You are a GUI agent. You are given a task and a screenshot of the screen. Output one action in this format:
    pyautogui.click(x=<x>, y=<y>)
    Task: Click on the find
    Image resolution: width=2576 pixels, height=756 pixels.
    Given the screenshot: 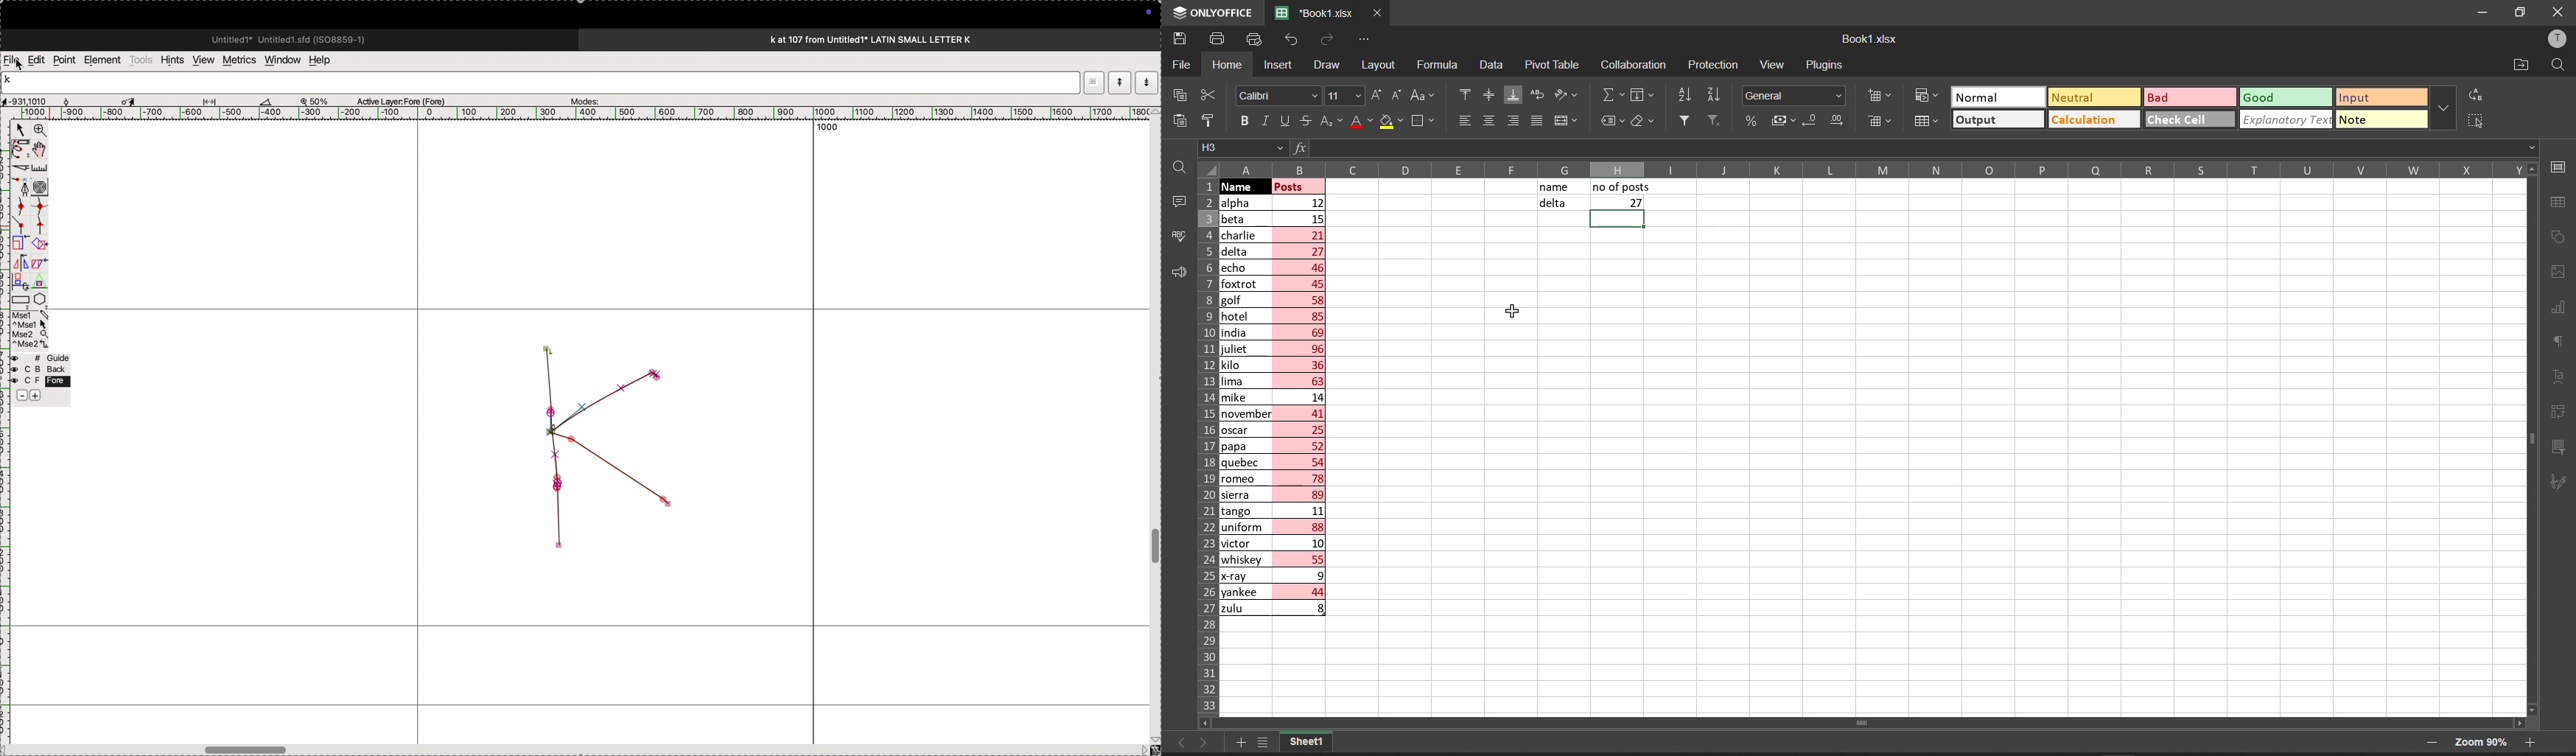 What is the action you would take?
    pyautogui.click(x=1177, y=164)
    